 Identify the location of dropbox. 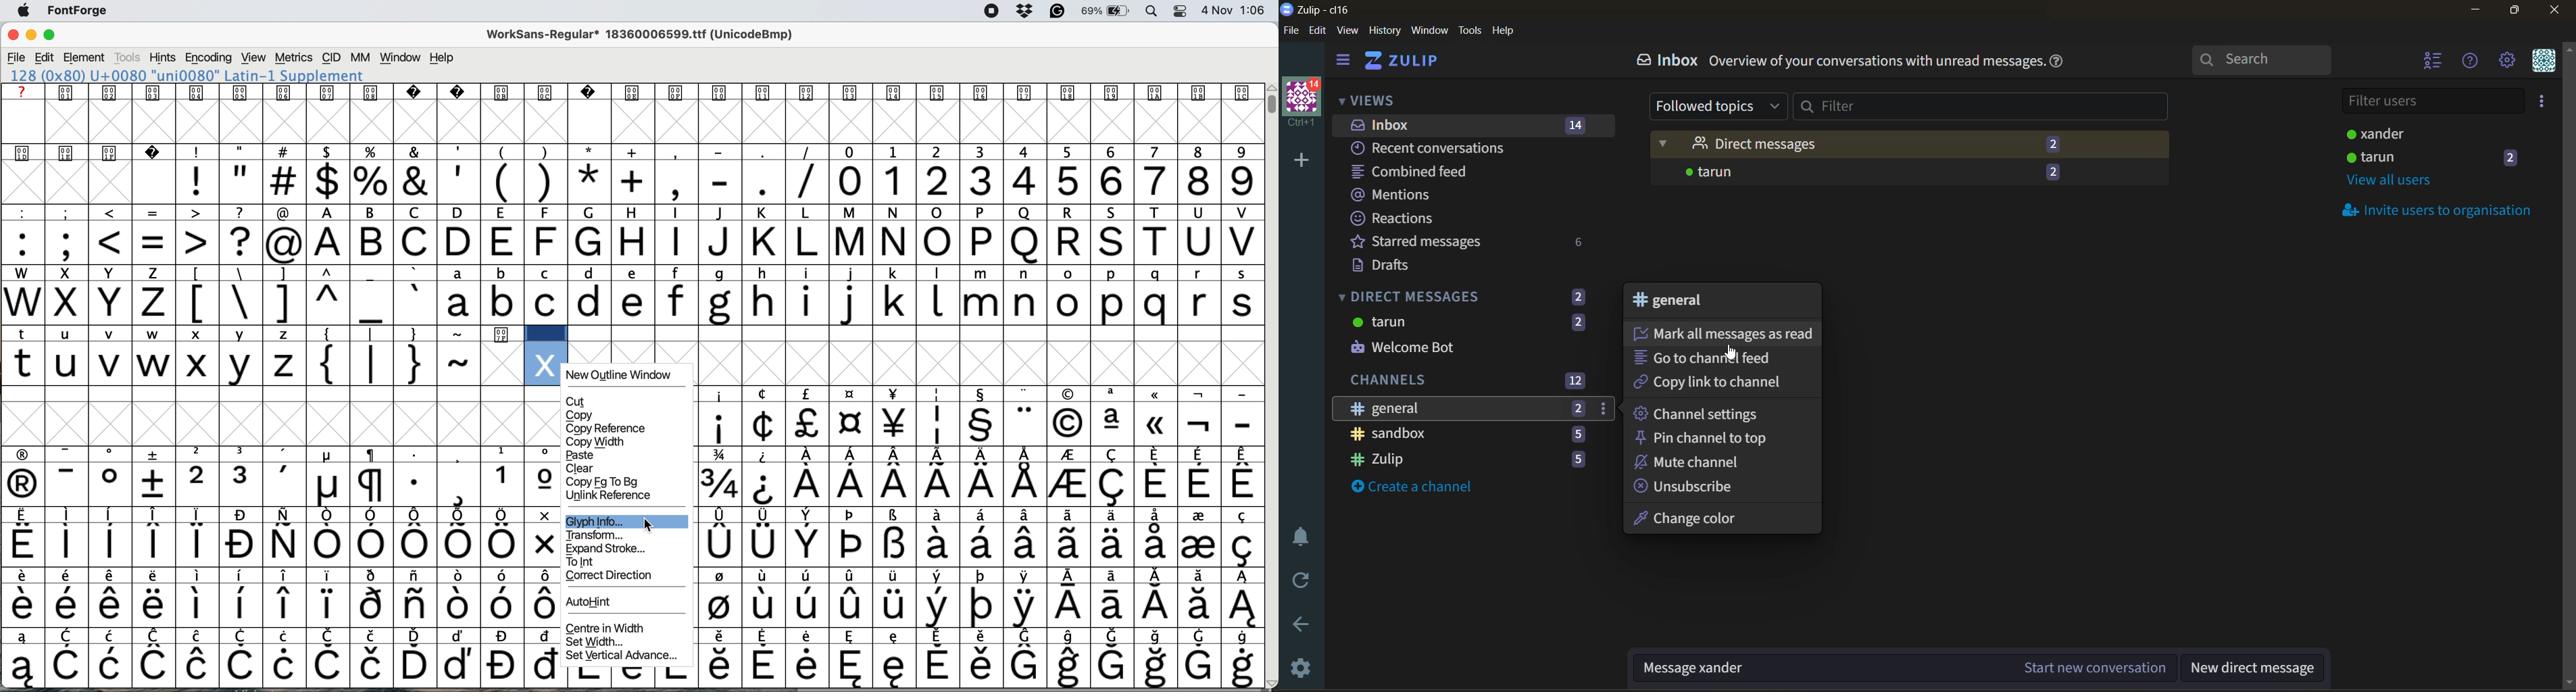
(1024, 12).